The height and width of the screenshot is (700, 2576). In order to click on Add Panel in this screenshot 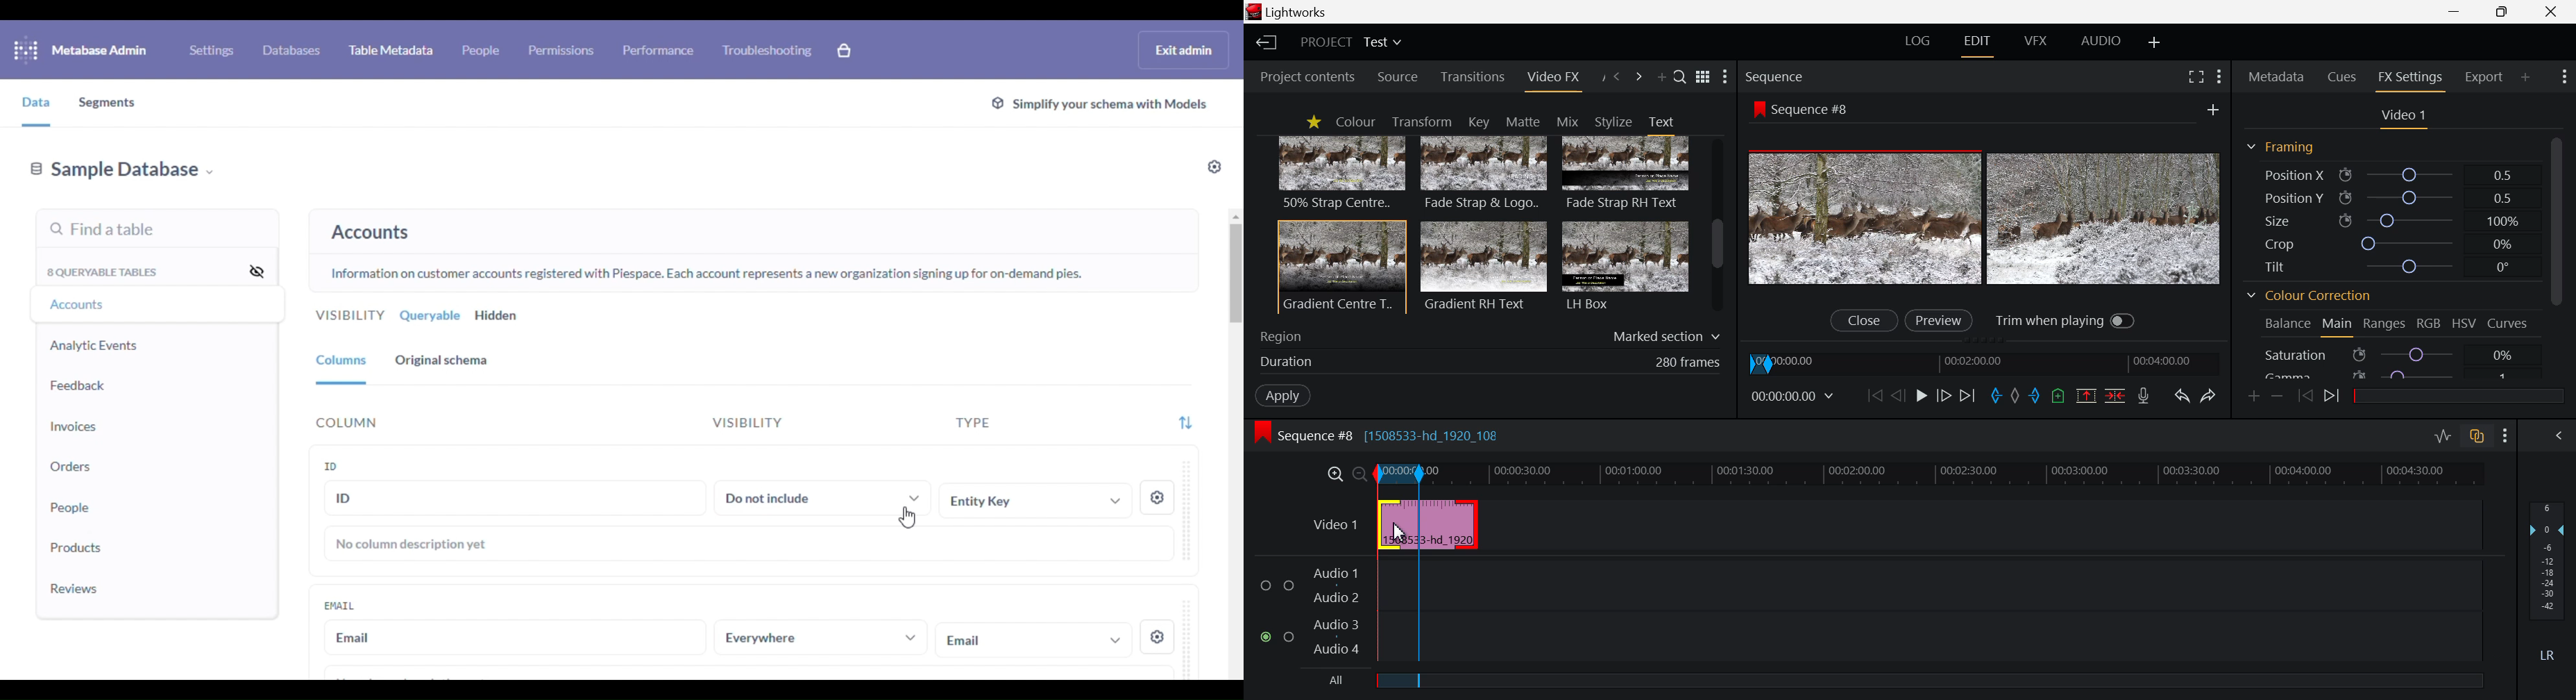, I will do `click(2526, 75)`.